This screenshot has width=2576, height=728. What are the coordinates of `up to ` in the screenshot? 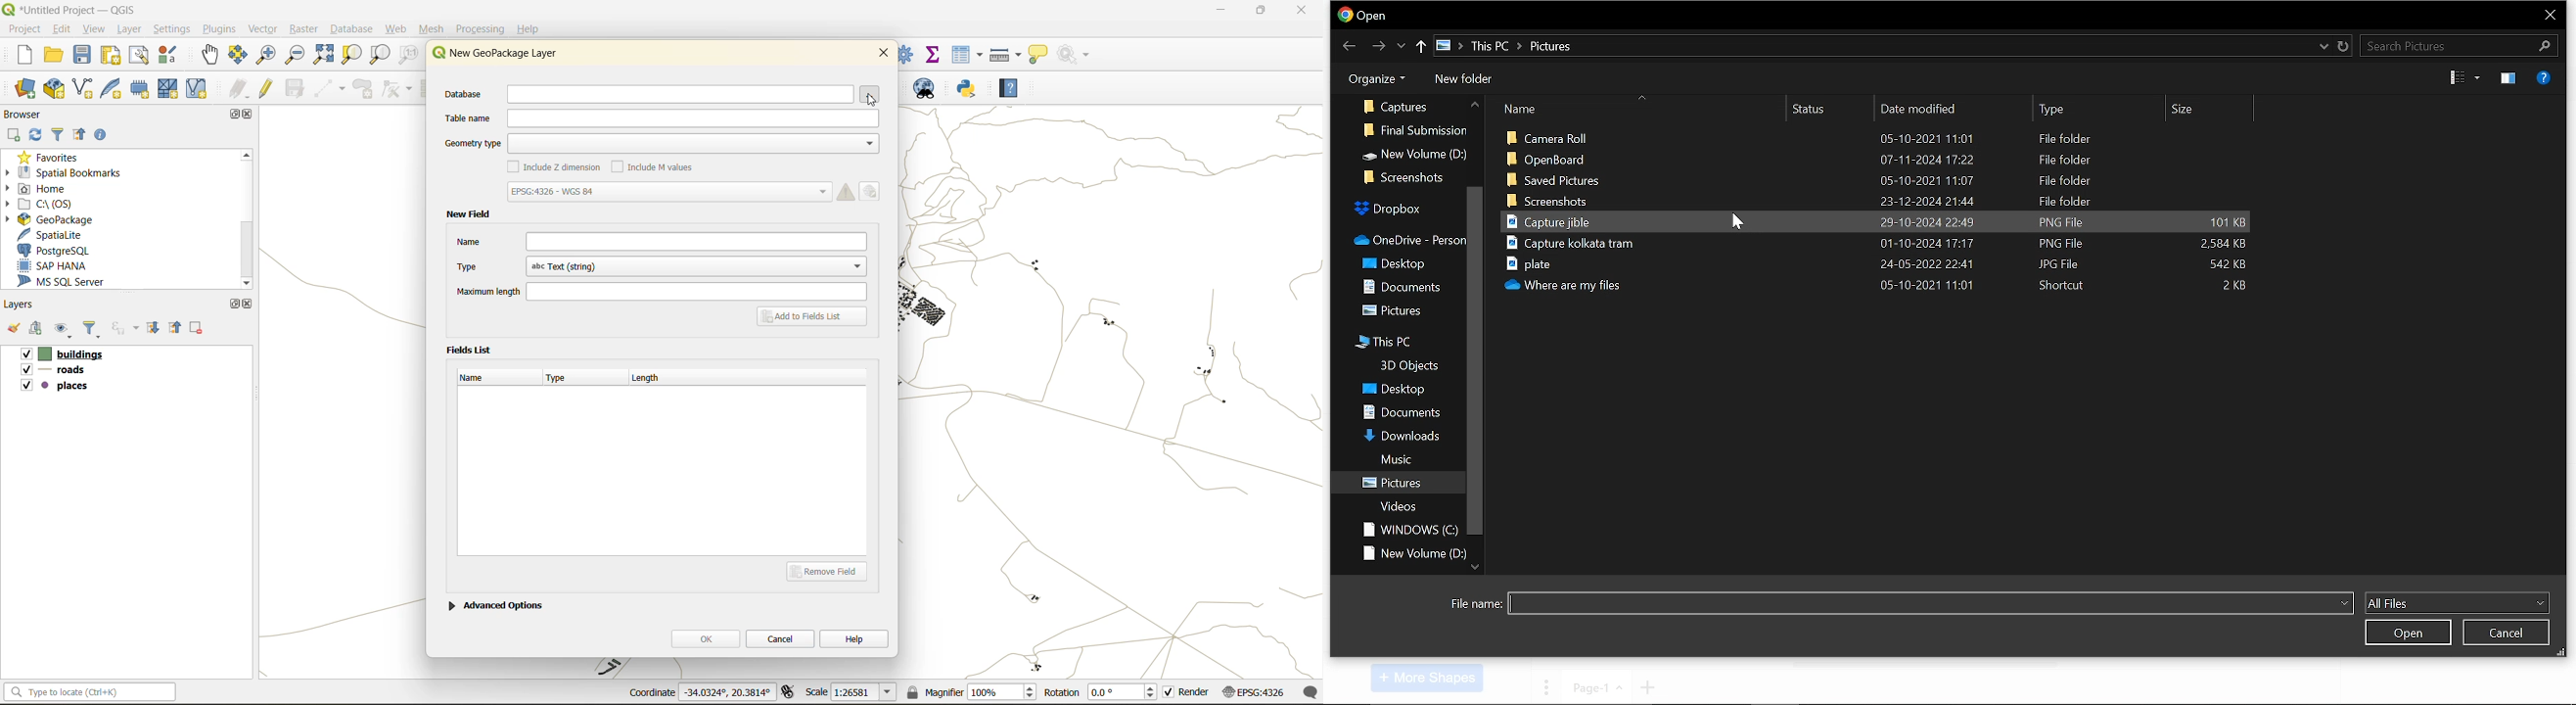 It's located at (1422, 47).